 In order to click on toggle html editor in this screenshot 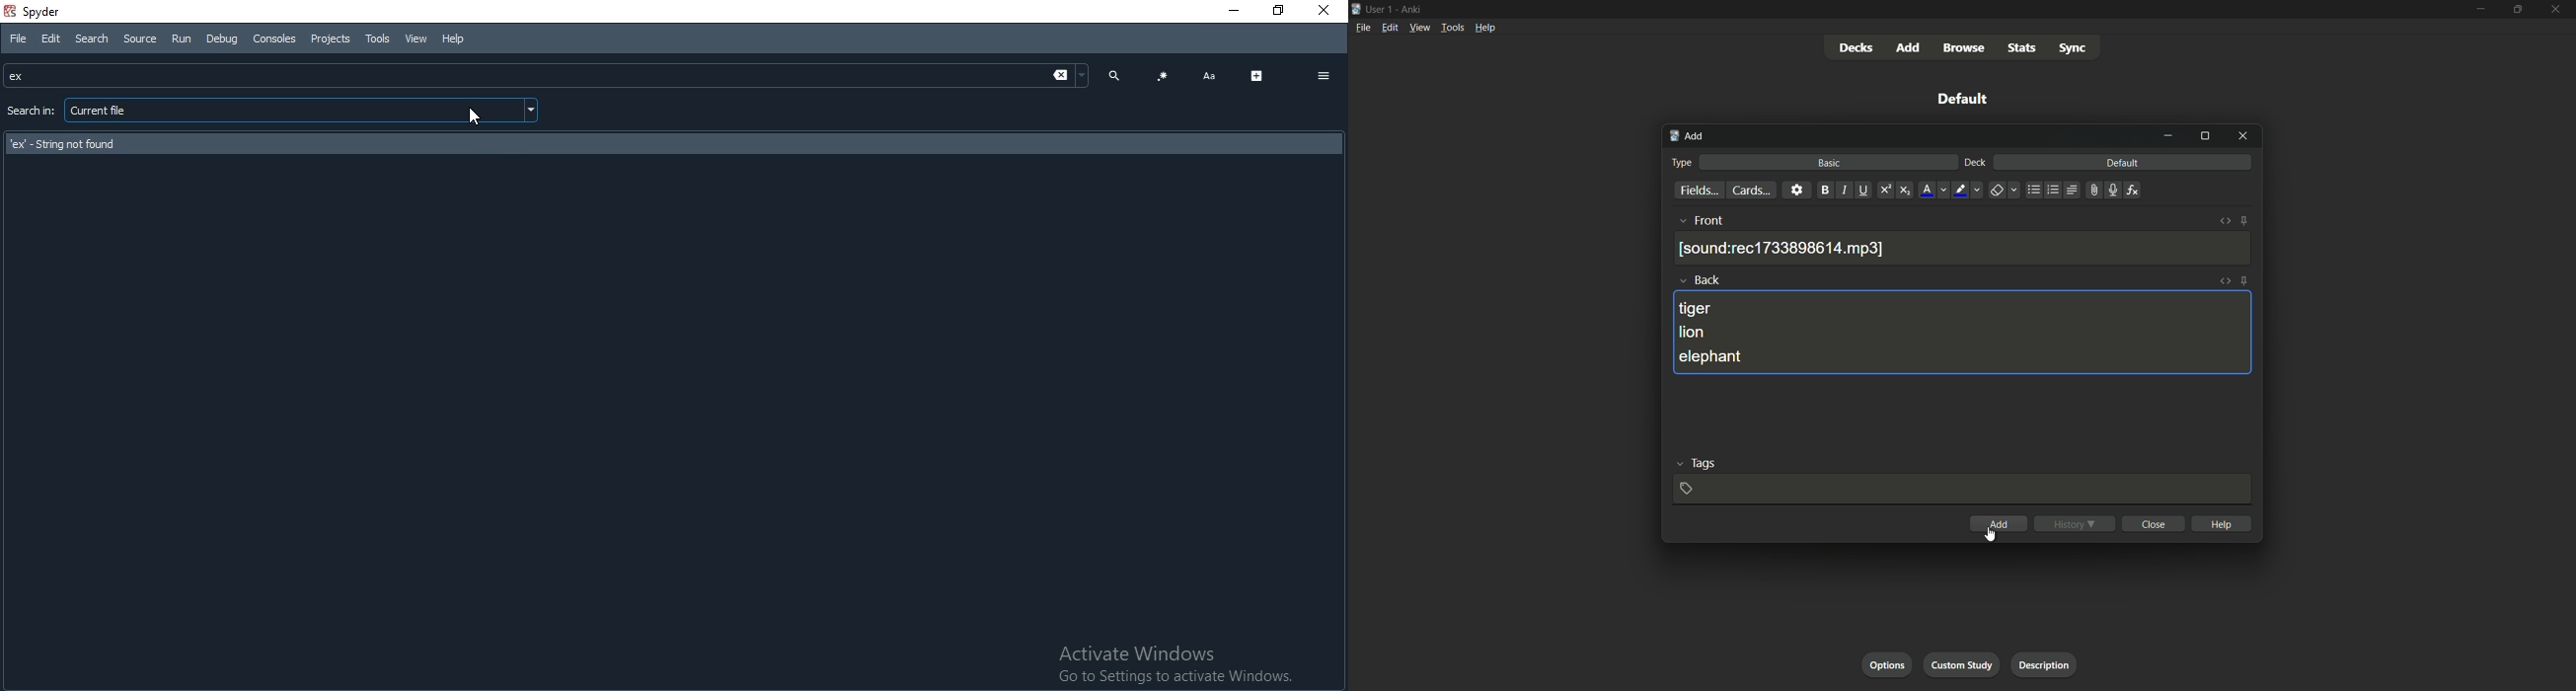, I will do `click(2225, 282)`.